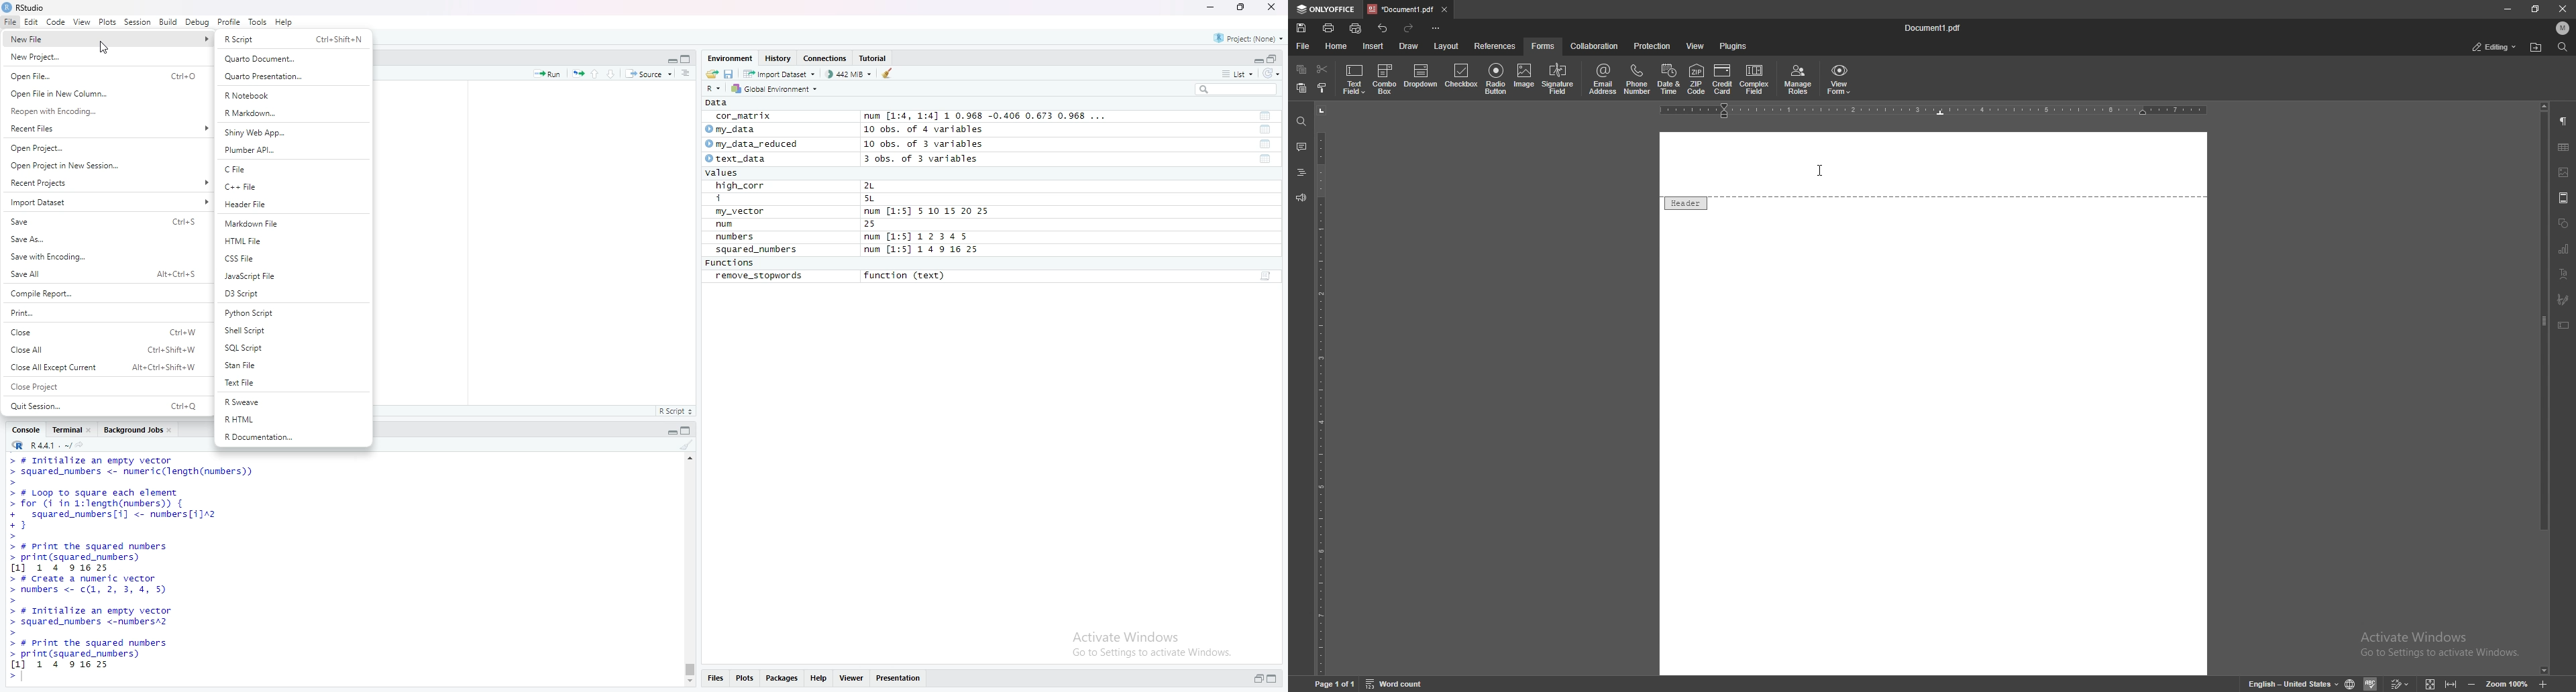  What do you see at coordinates (935, 129) in the screenshot?
I see `10 obs. of 4 variables` at bounding box center [935, 129].